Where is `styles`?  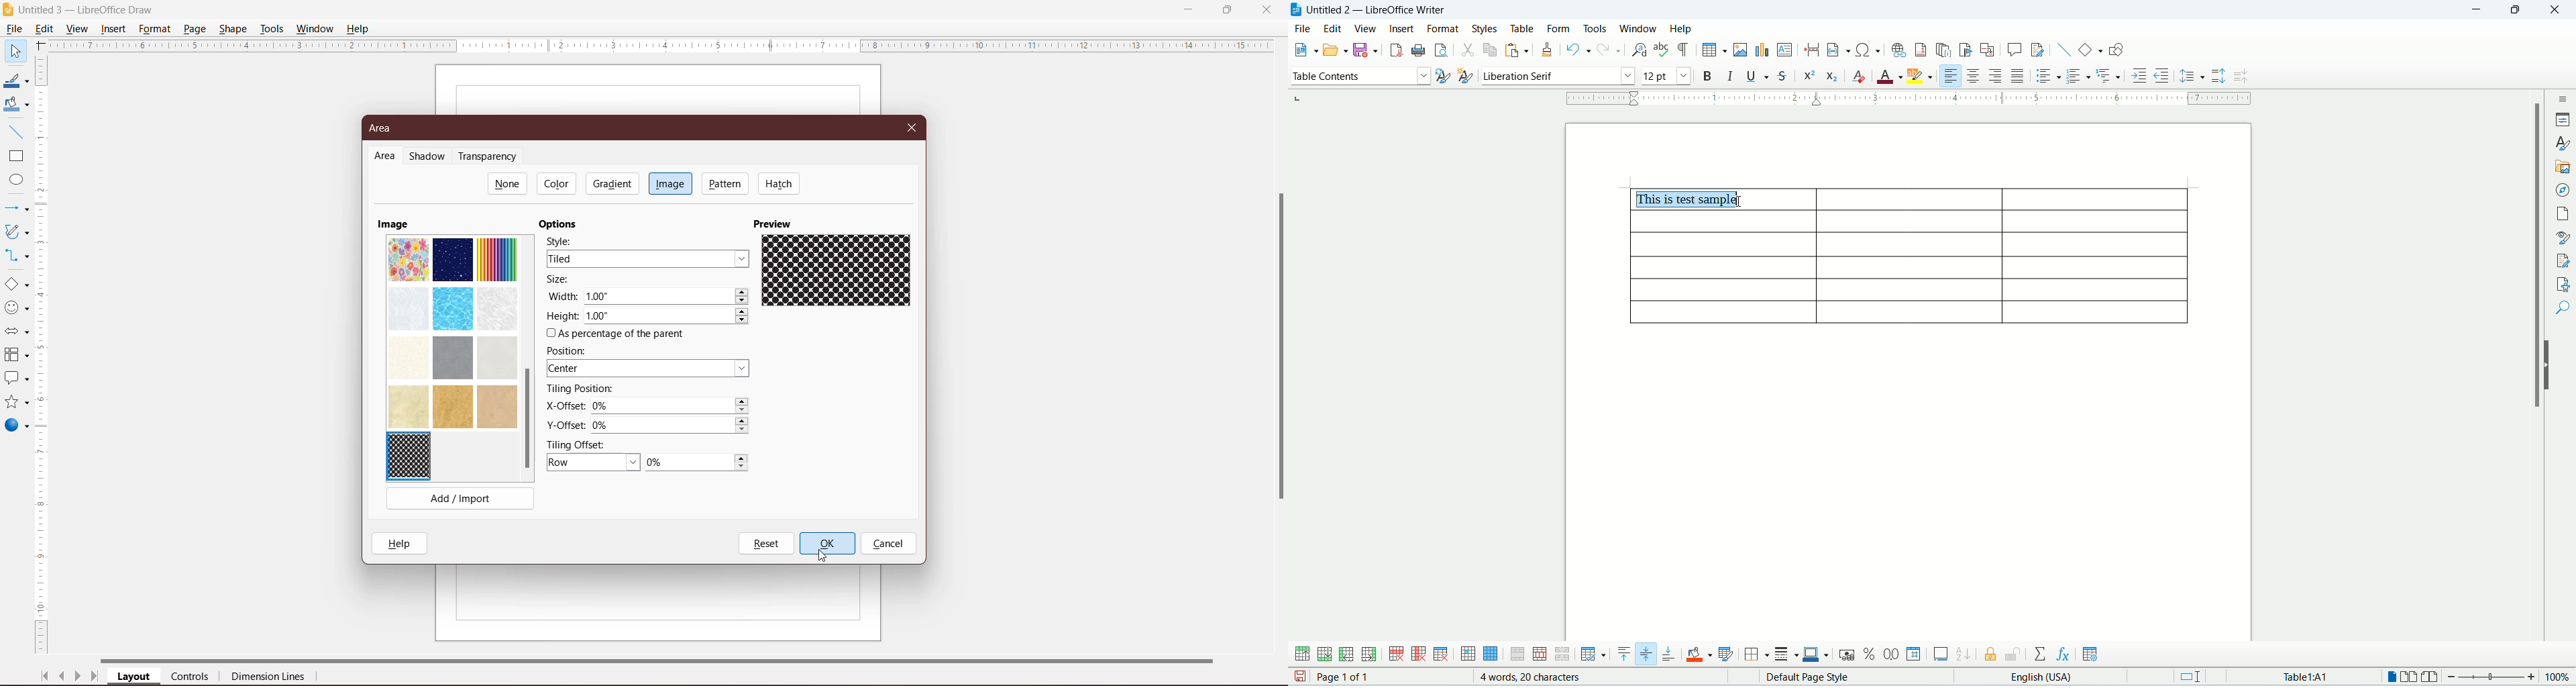
styles is located at coordinates (2564, 144).